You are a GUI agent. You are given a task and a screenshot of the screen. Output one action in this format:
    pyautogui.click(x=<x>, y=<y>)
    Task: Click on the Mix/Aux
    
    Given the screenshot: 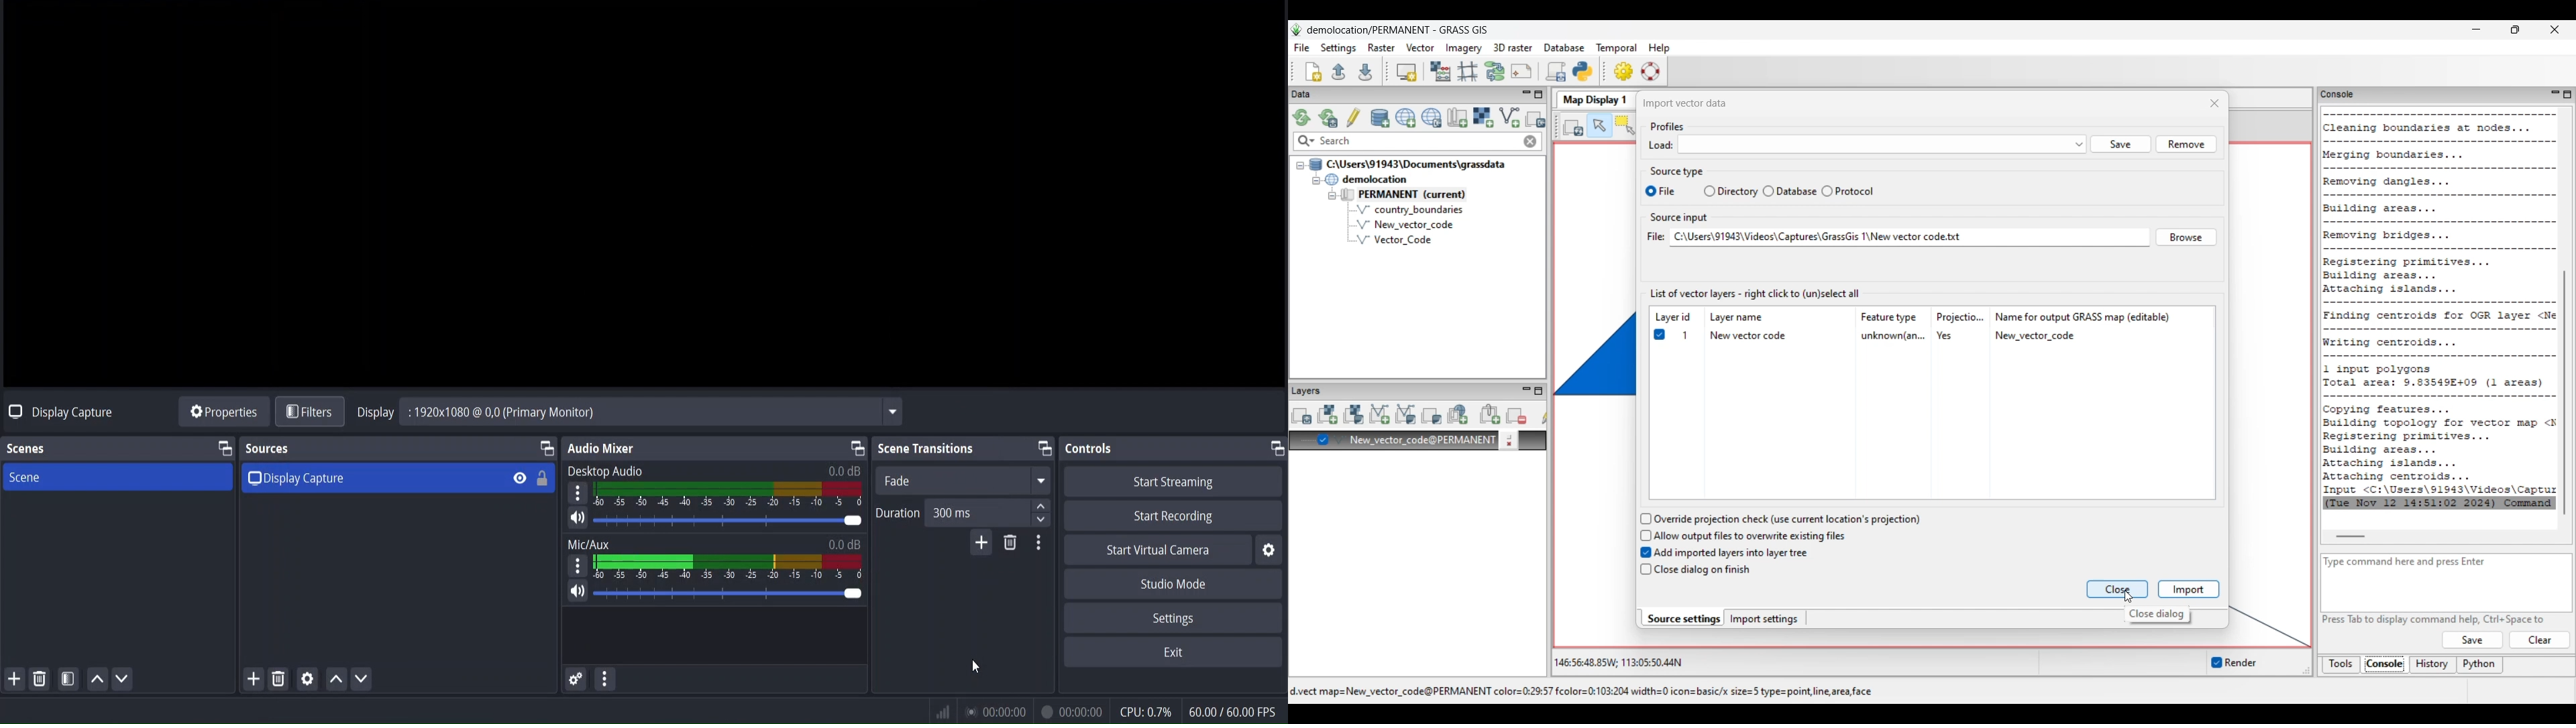 What is the action you would take?
    pyautogui.click(x=586, y=544)
    